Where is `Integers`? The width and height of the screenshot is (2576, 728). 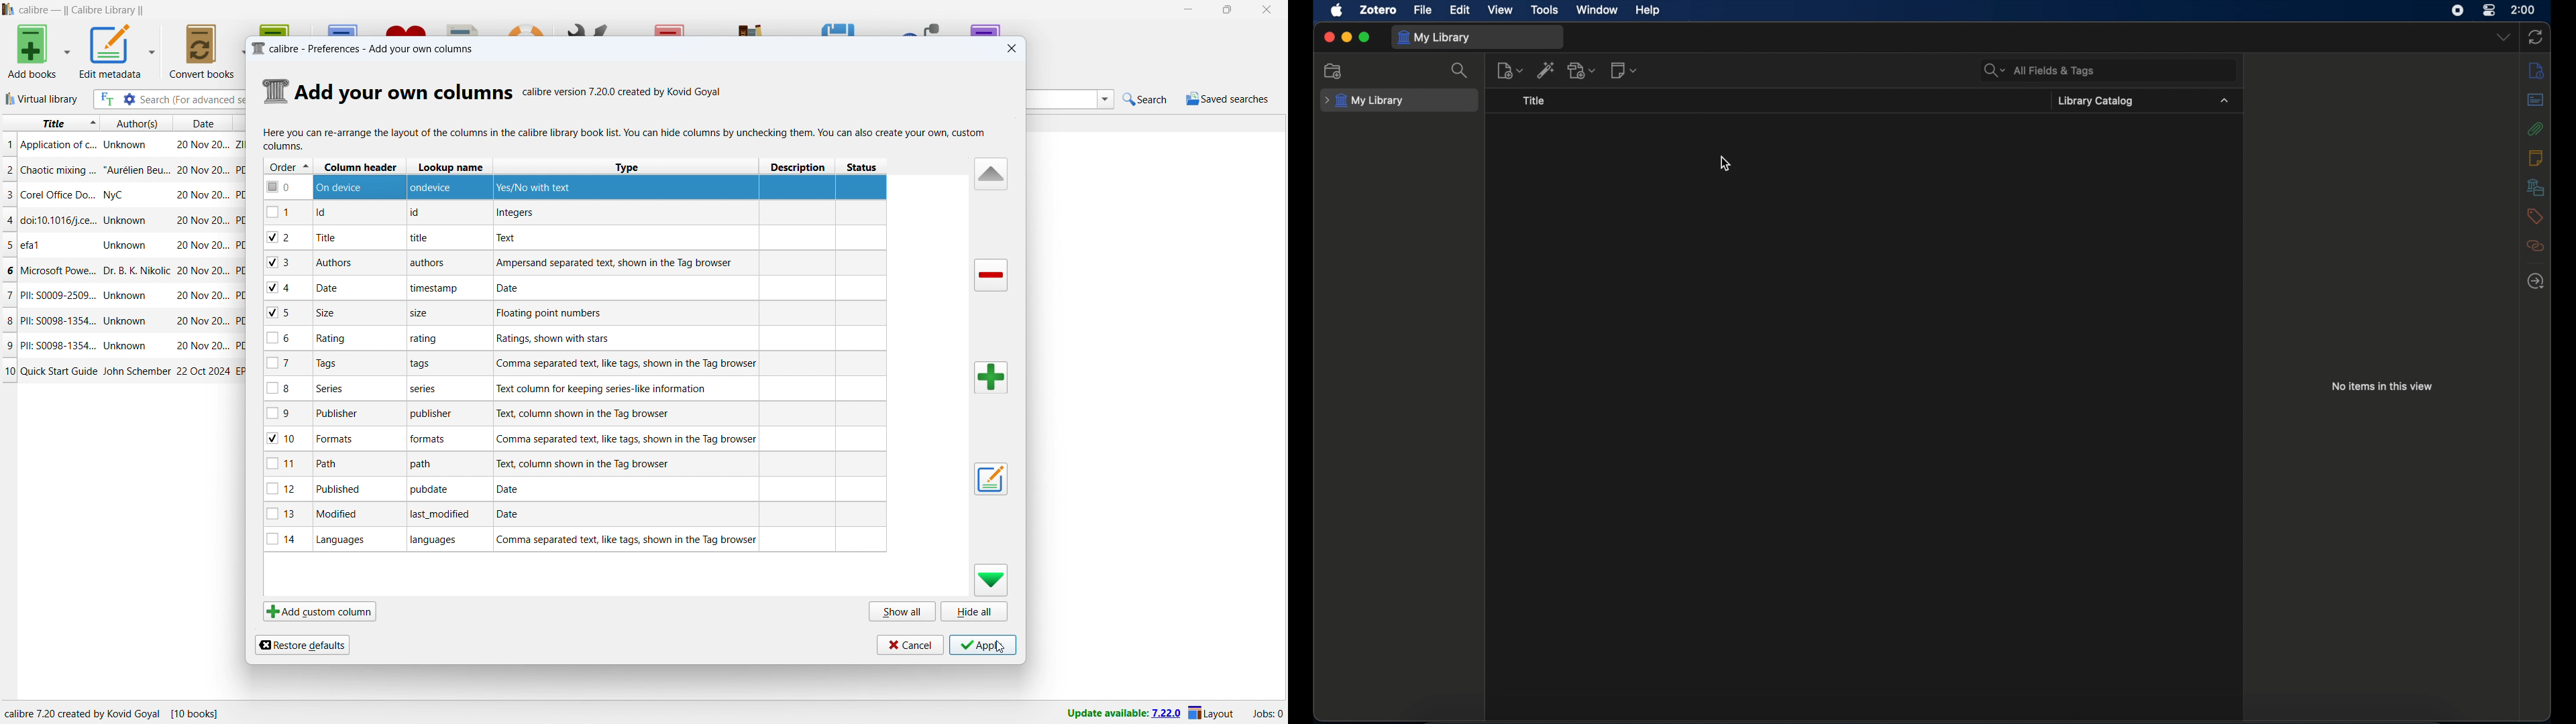
Integers is located at coordinates (515, 215).